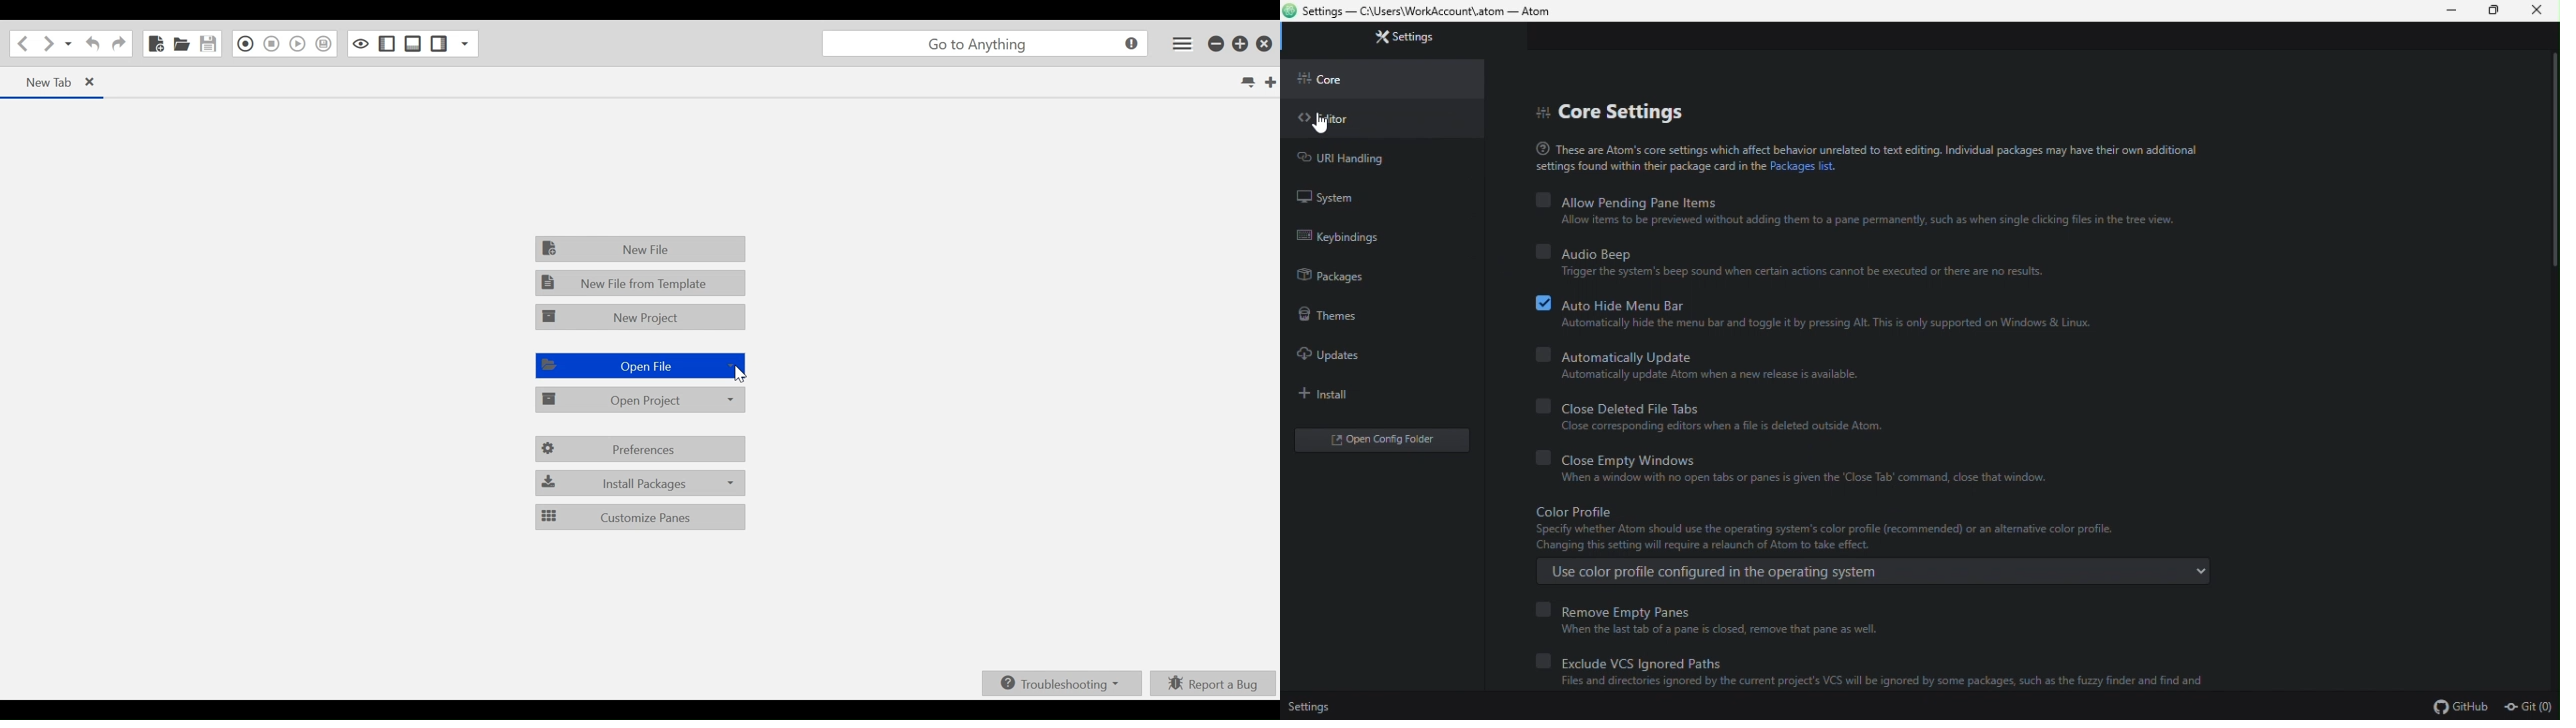  I want to click on allow pending Pan items, so click(1856, 198).